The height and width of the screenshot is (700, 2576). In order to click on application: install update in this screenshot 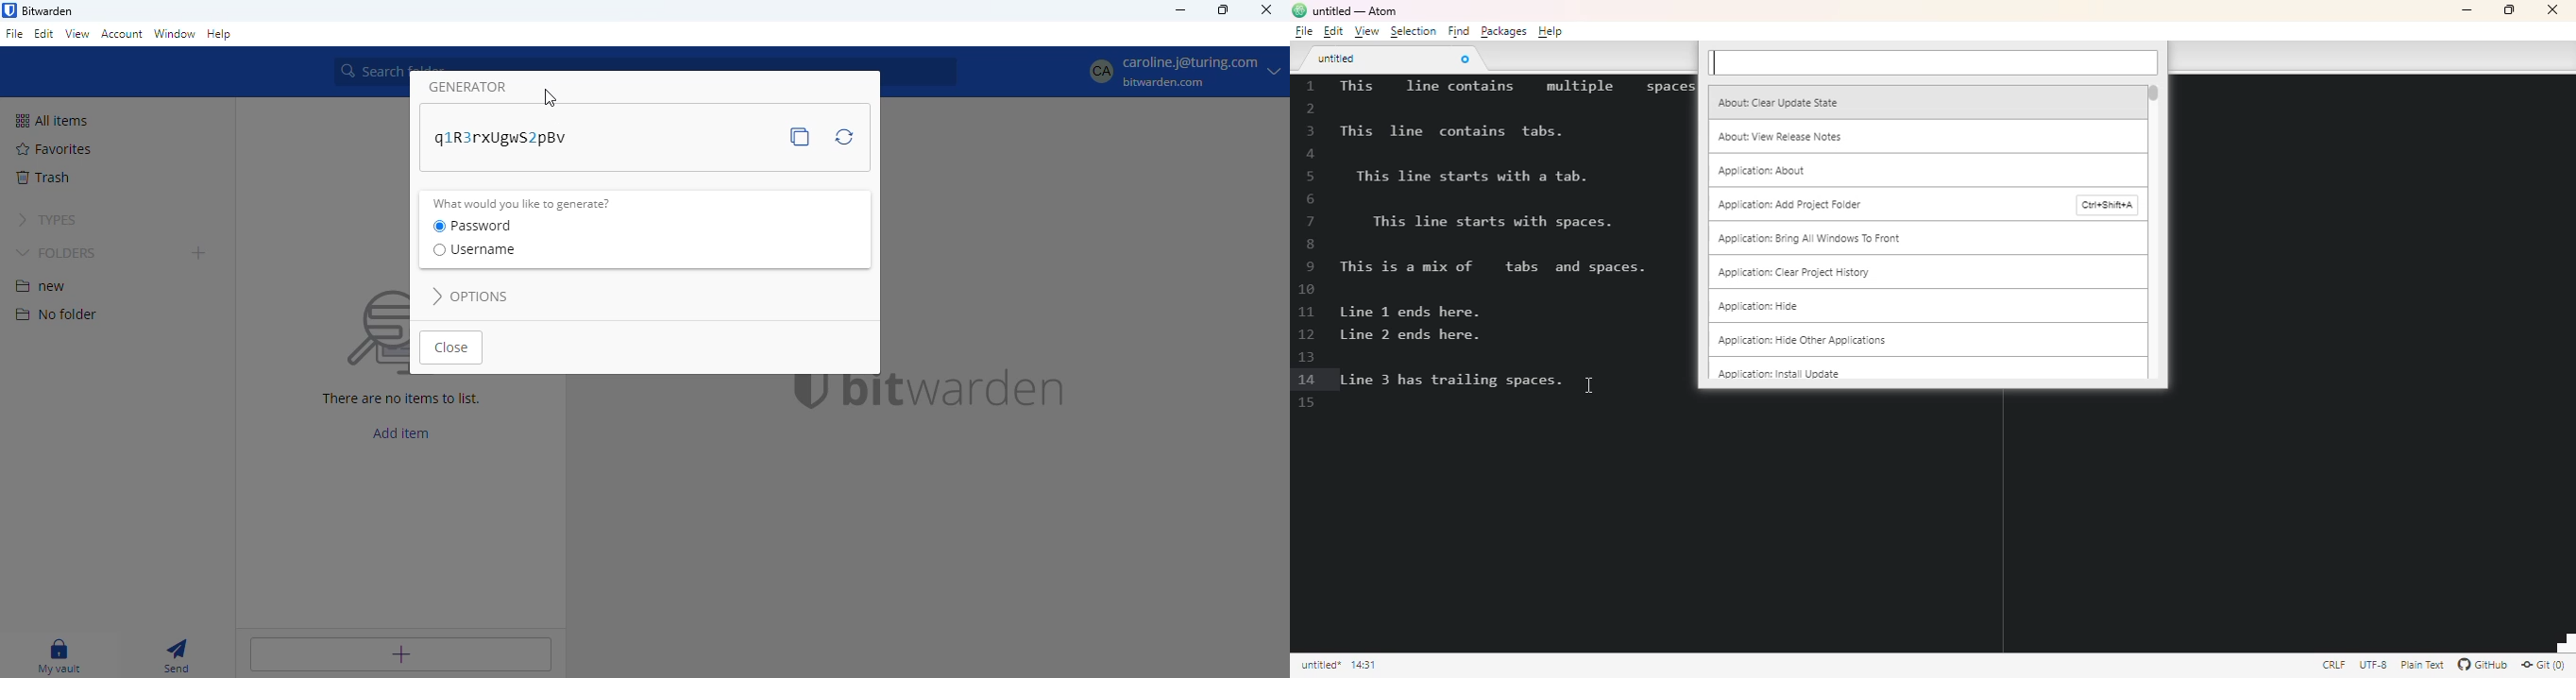, I will do `click(1780, 372)`.